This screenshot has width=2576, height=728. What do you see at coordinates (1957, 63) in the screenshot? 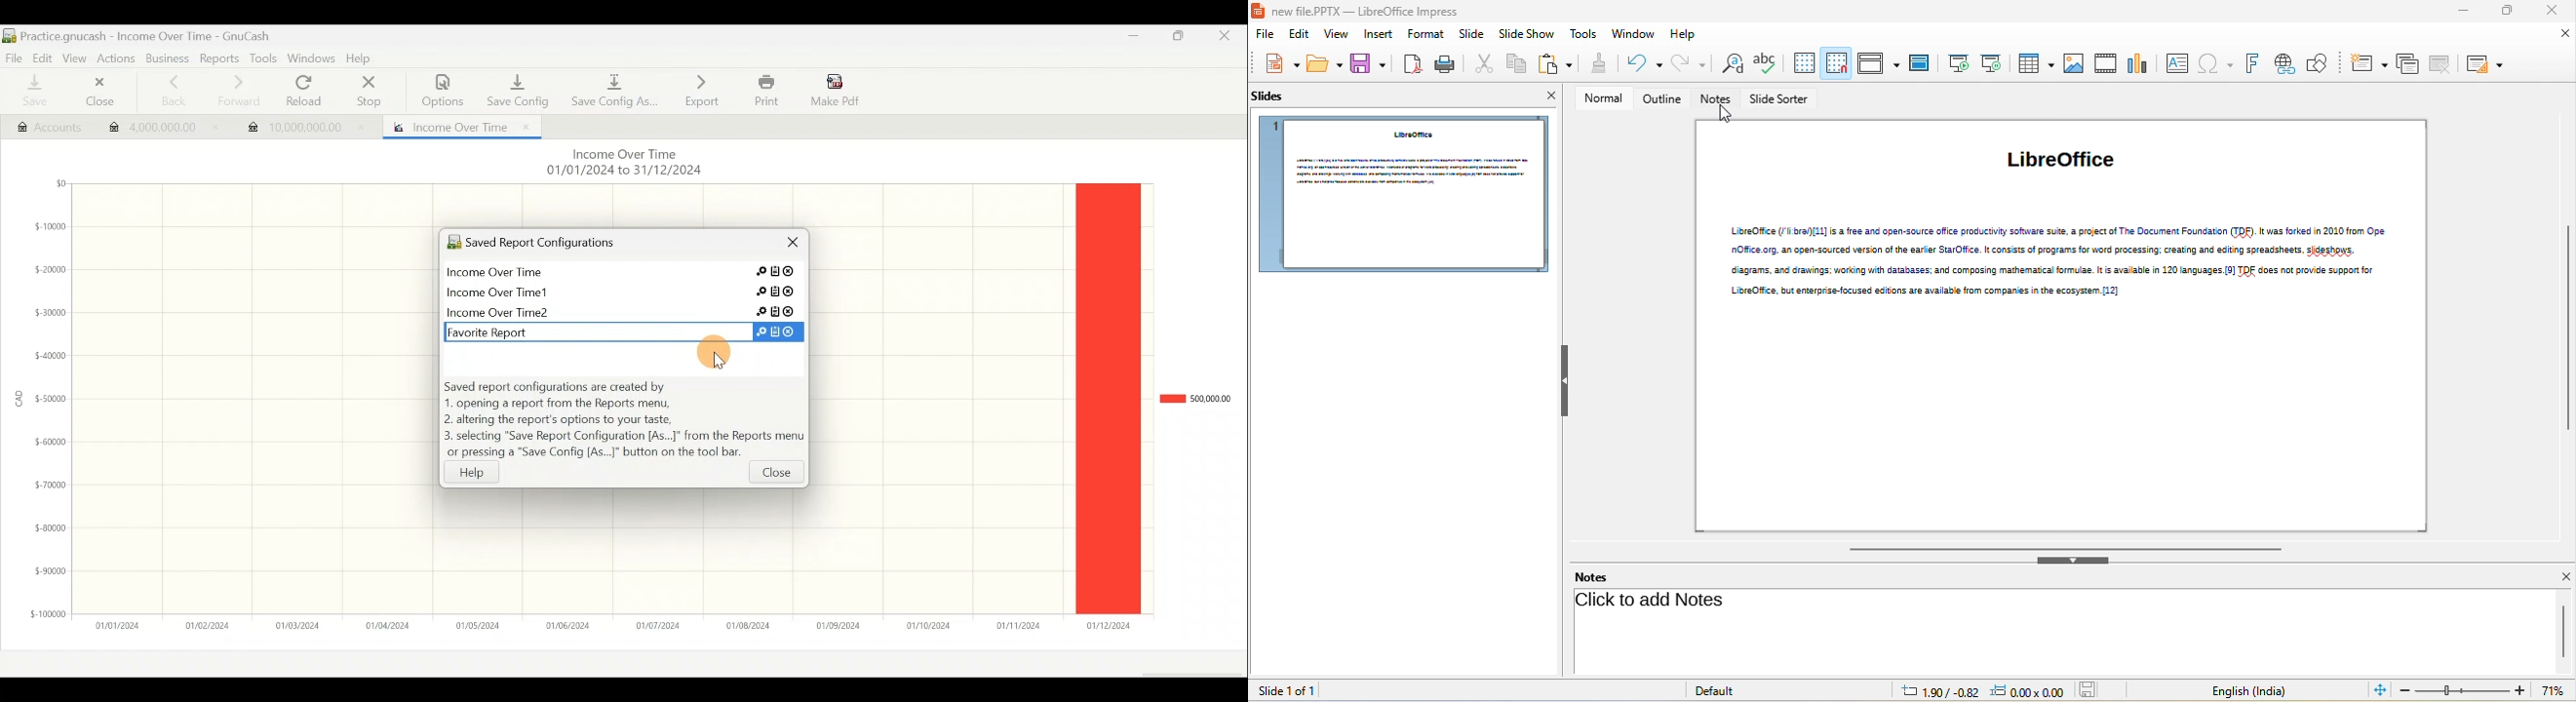
I see `start from first slide` at bounding box center [1957, 63].